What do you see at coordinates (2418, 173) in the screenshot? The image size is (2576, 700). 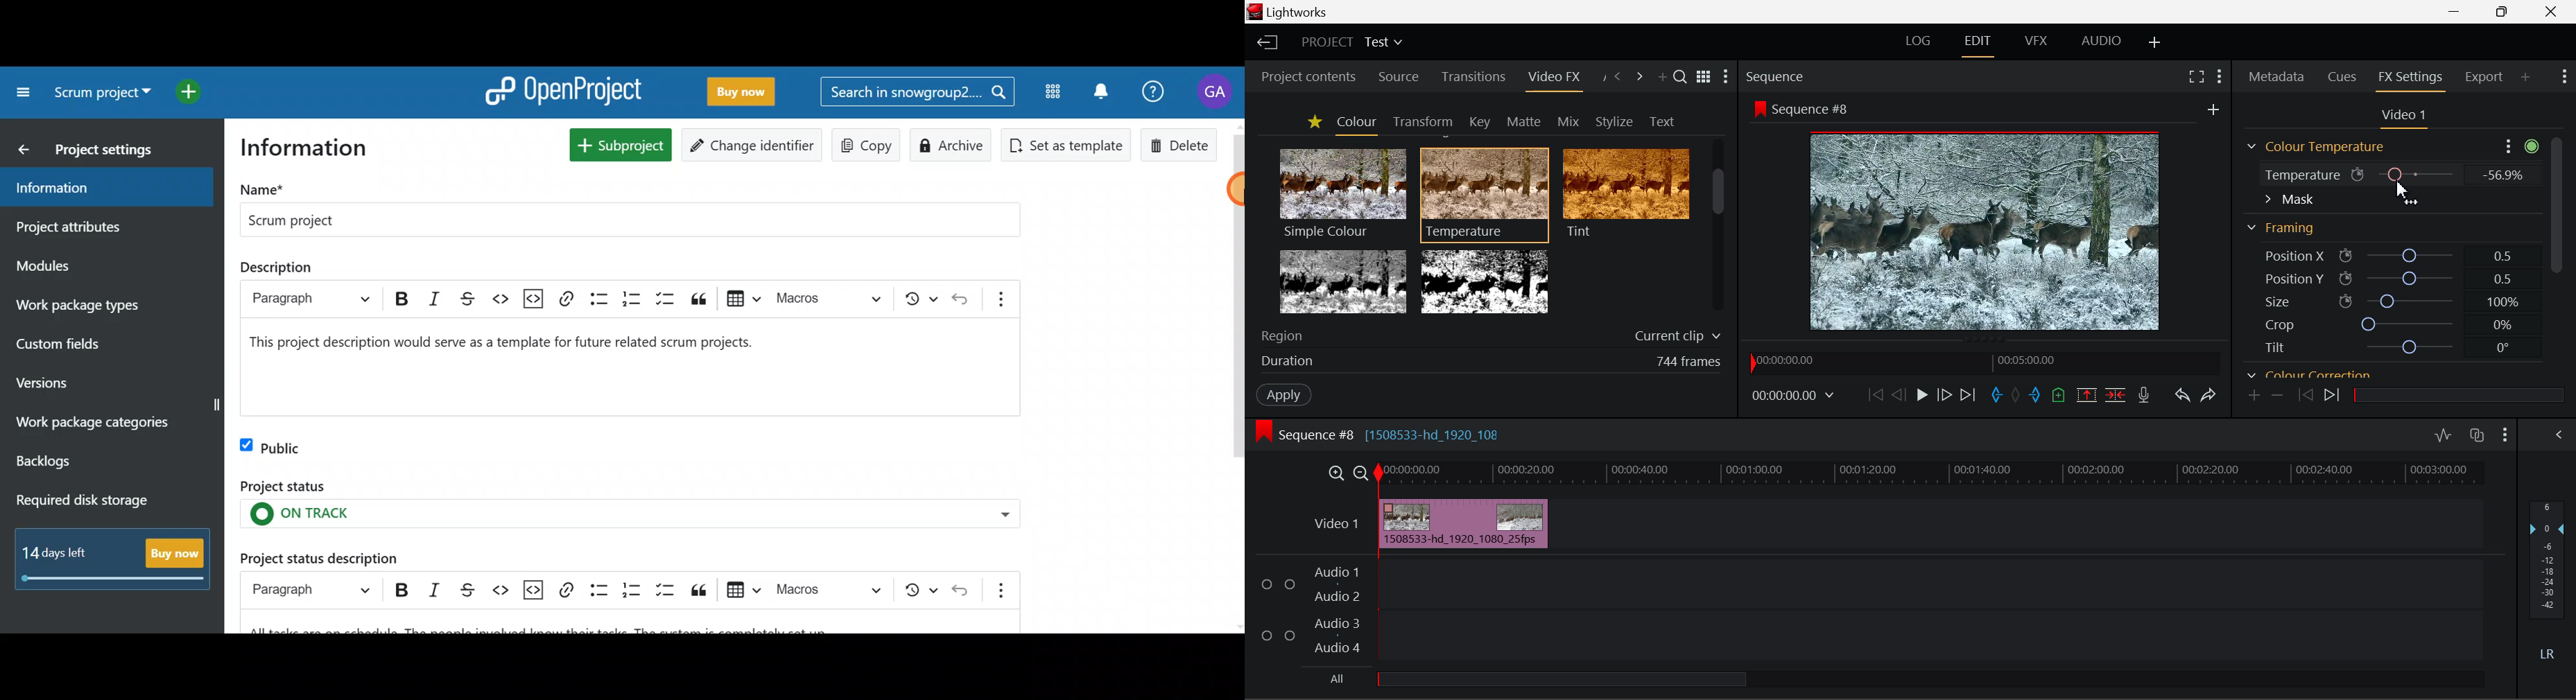 I see `Temperature` at bounding box center [2418, 173].